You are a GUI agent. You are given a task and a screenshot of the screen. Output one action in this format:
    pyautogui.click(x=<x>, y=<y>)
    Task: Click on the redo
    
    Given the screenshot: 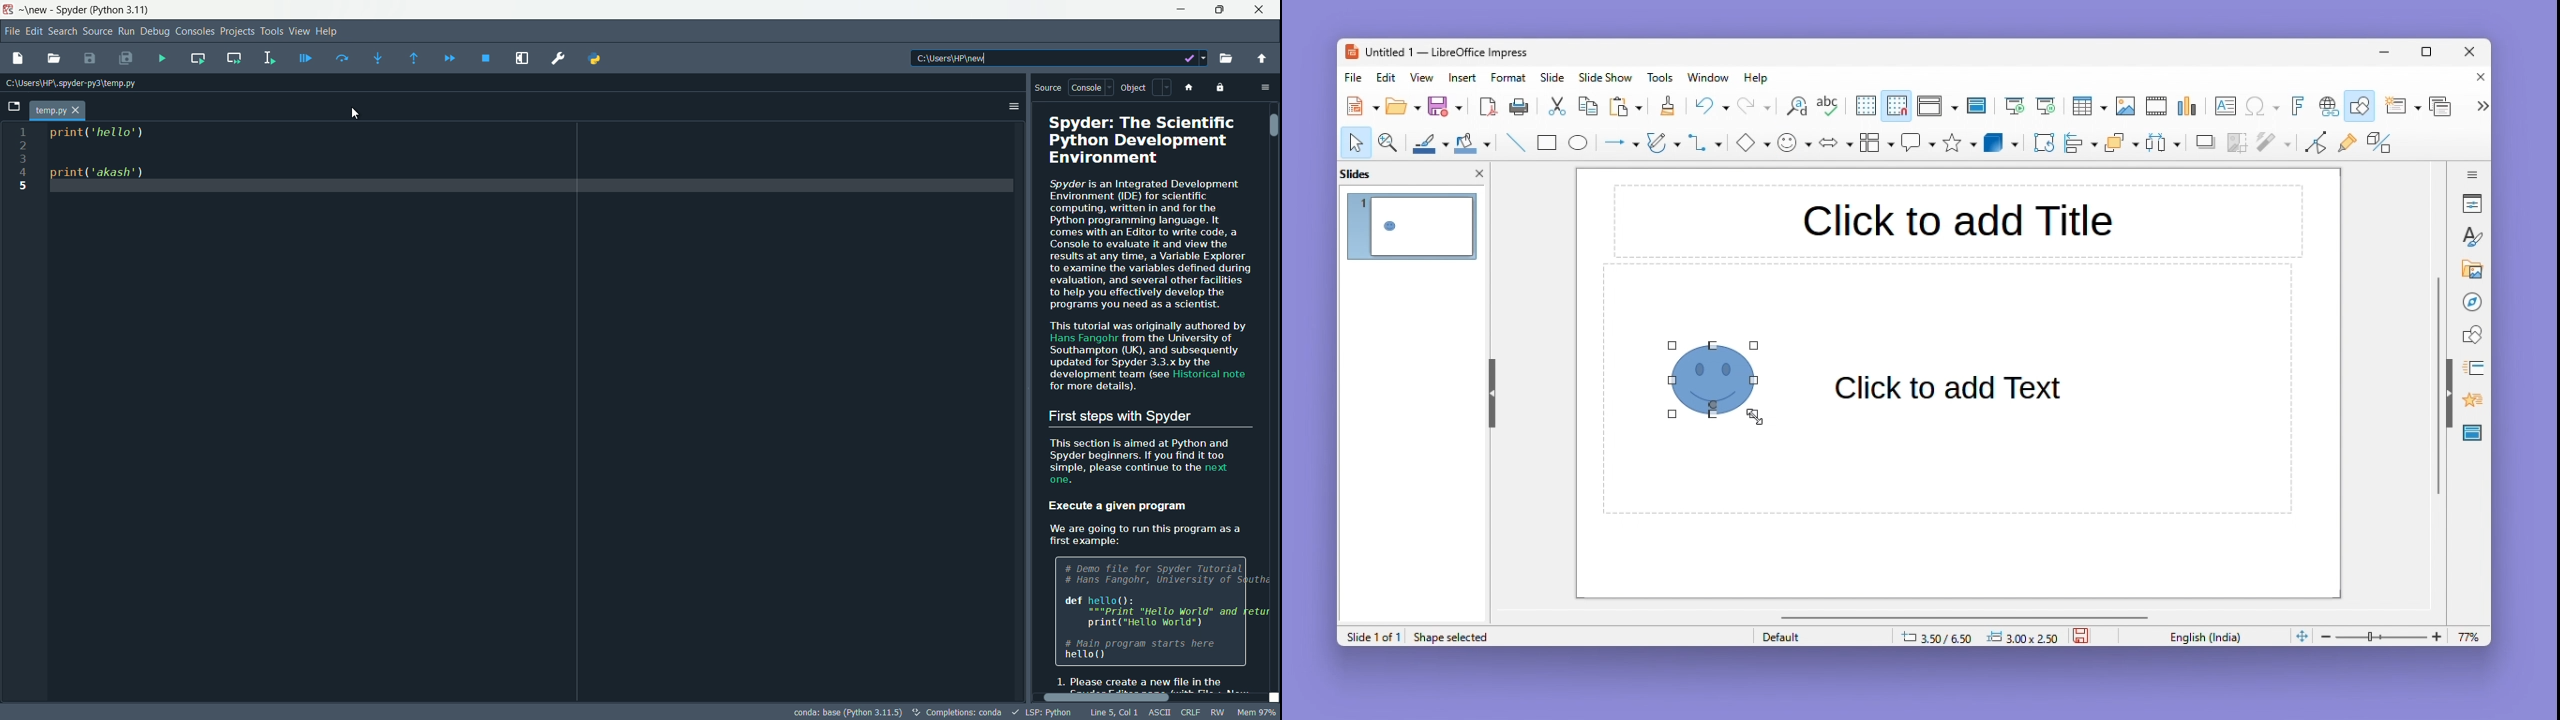 What is the action you would take?
    pyautogui.click(x=1755, y=107)
    